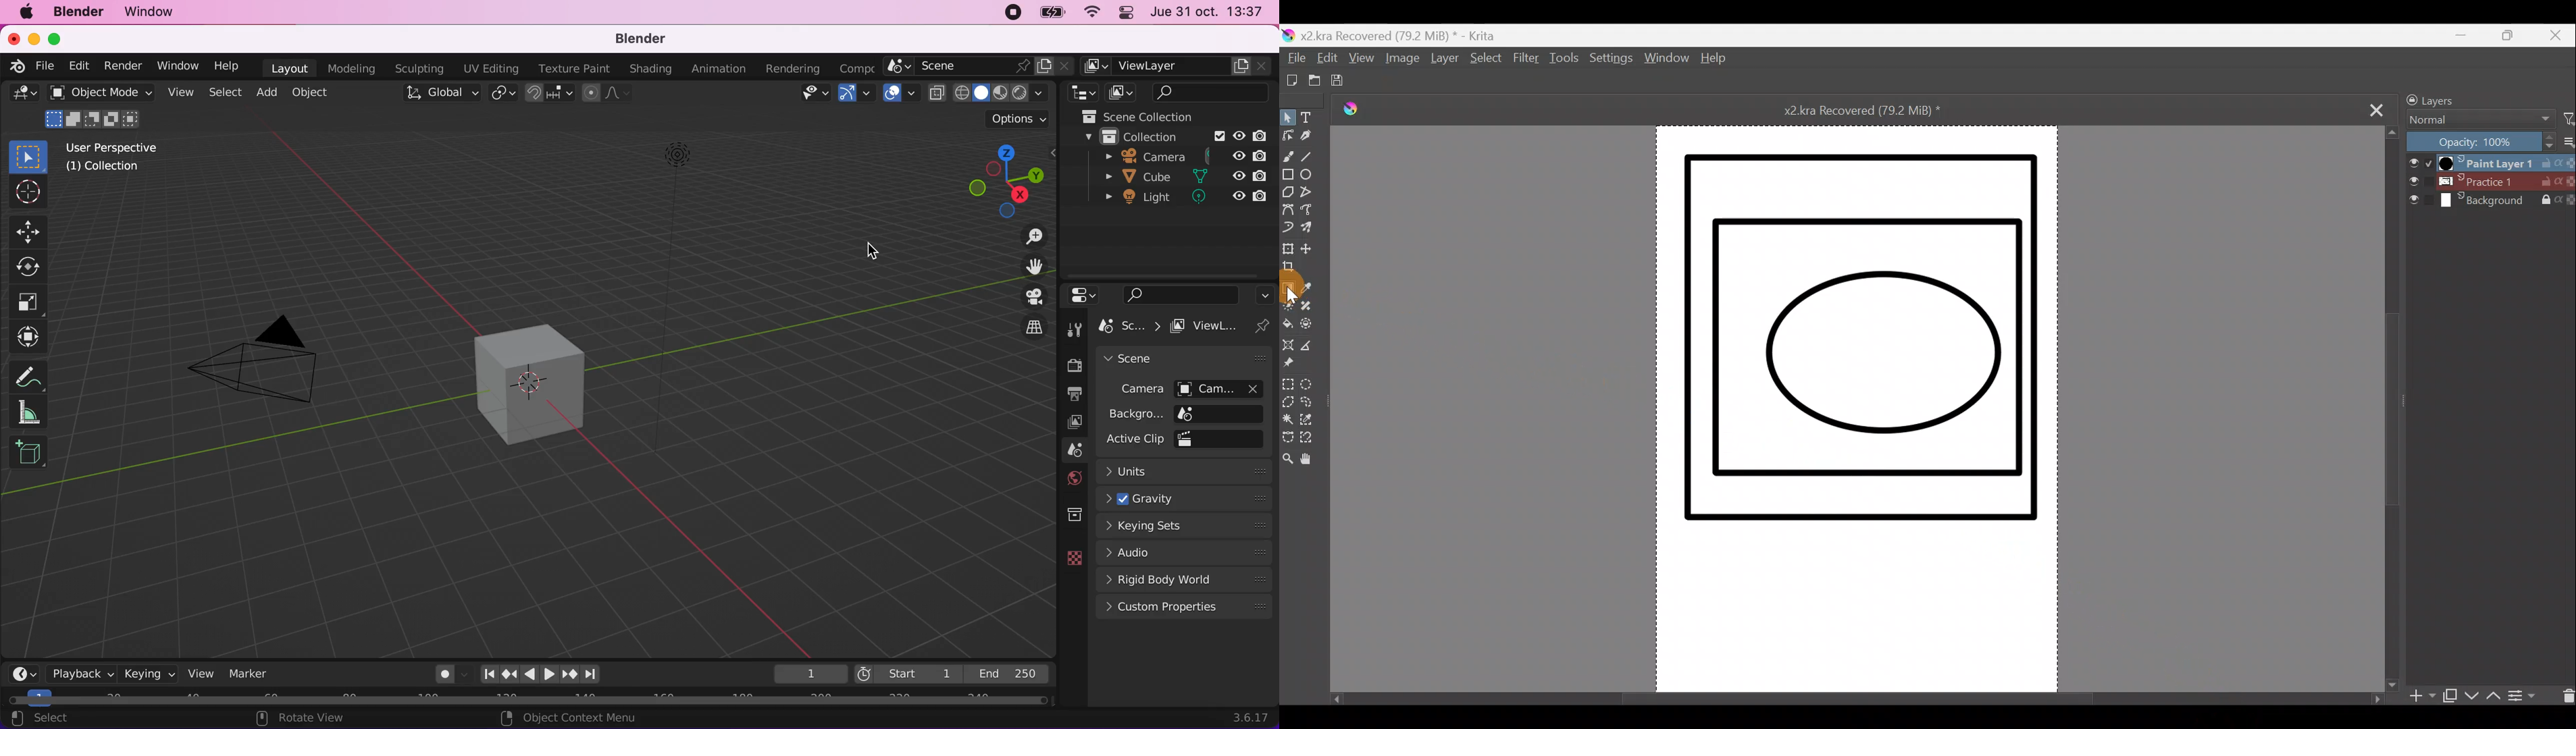  Describe the element at coordinates (1310, 462) in the screenshot. I see `Pan tool` at that location.